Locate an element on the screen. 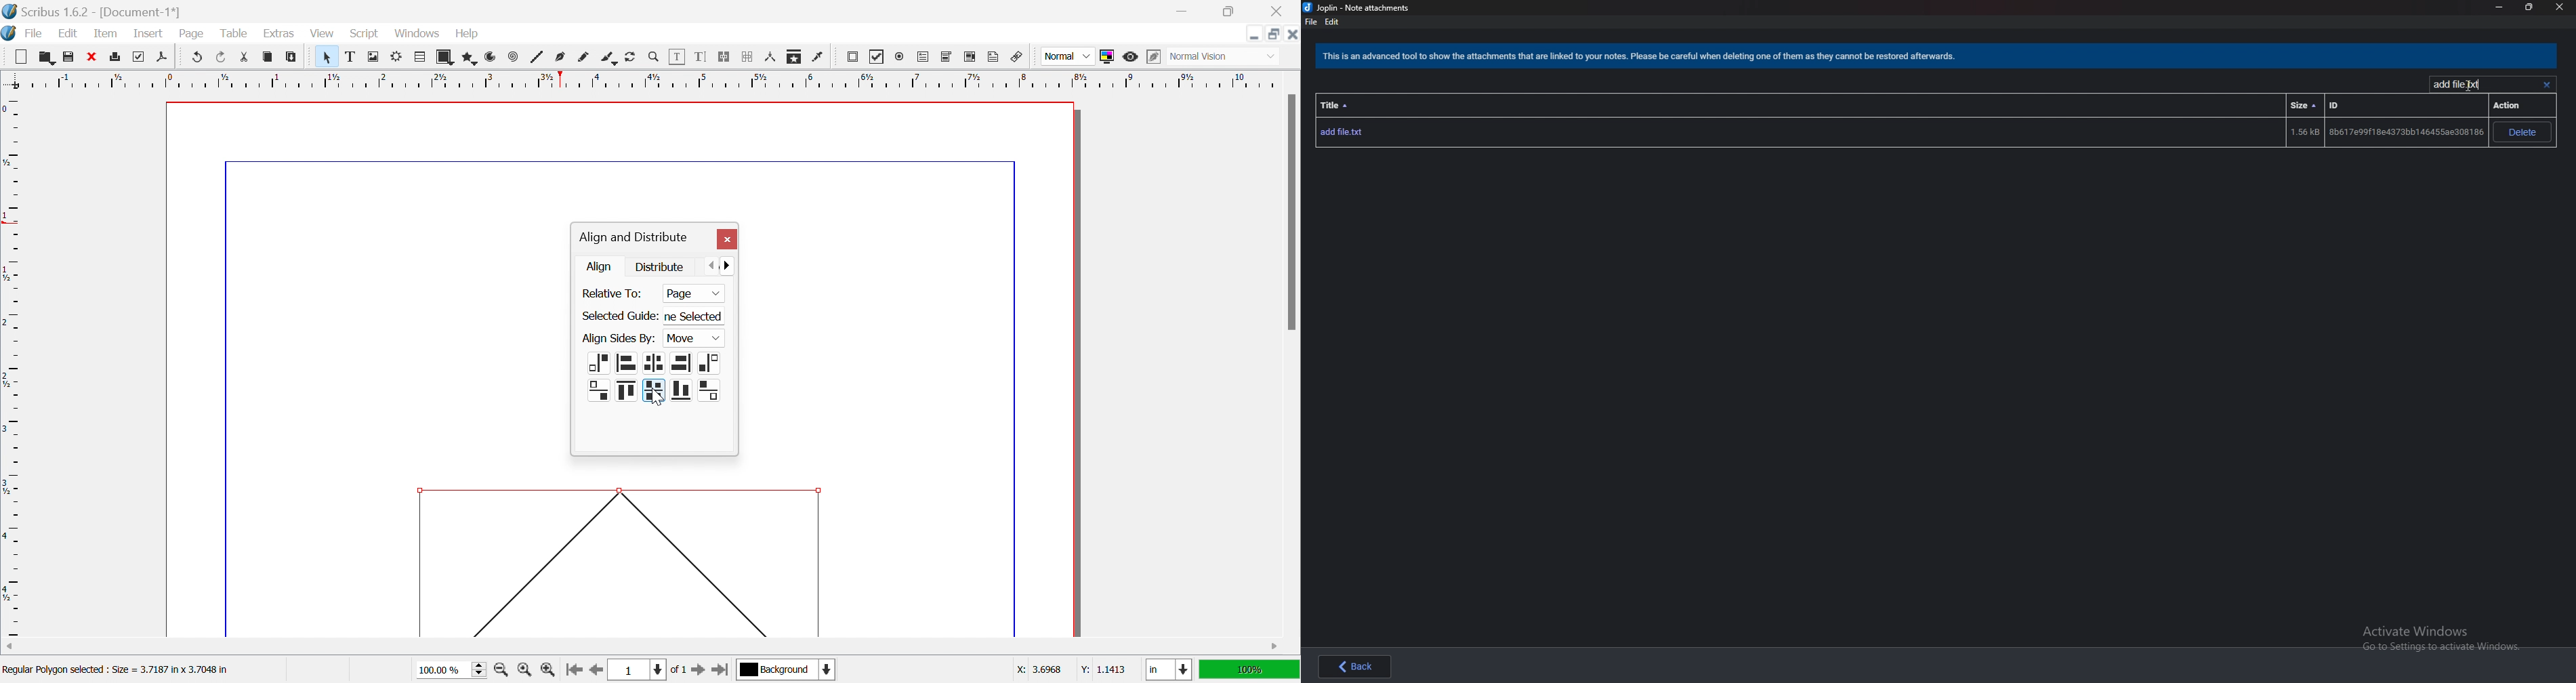 The image size is (2576, 700). Shape is located at coordinates (447, 58).